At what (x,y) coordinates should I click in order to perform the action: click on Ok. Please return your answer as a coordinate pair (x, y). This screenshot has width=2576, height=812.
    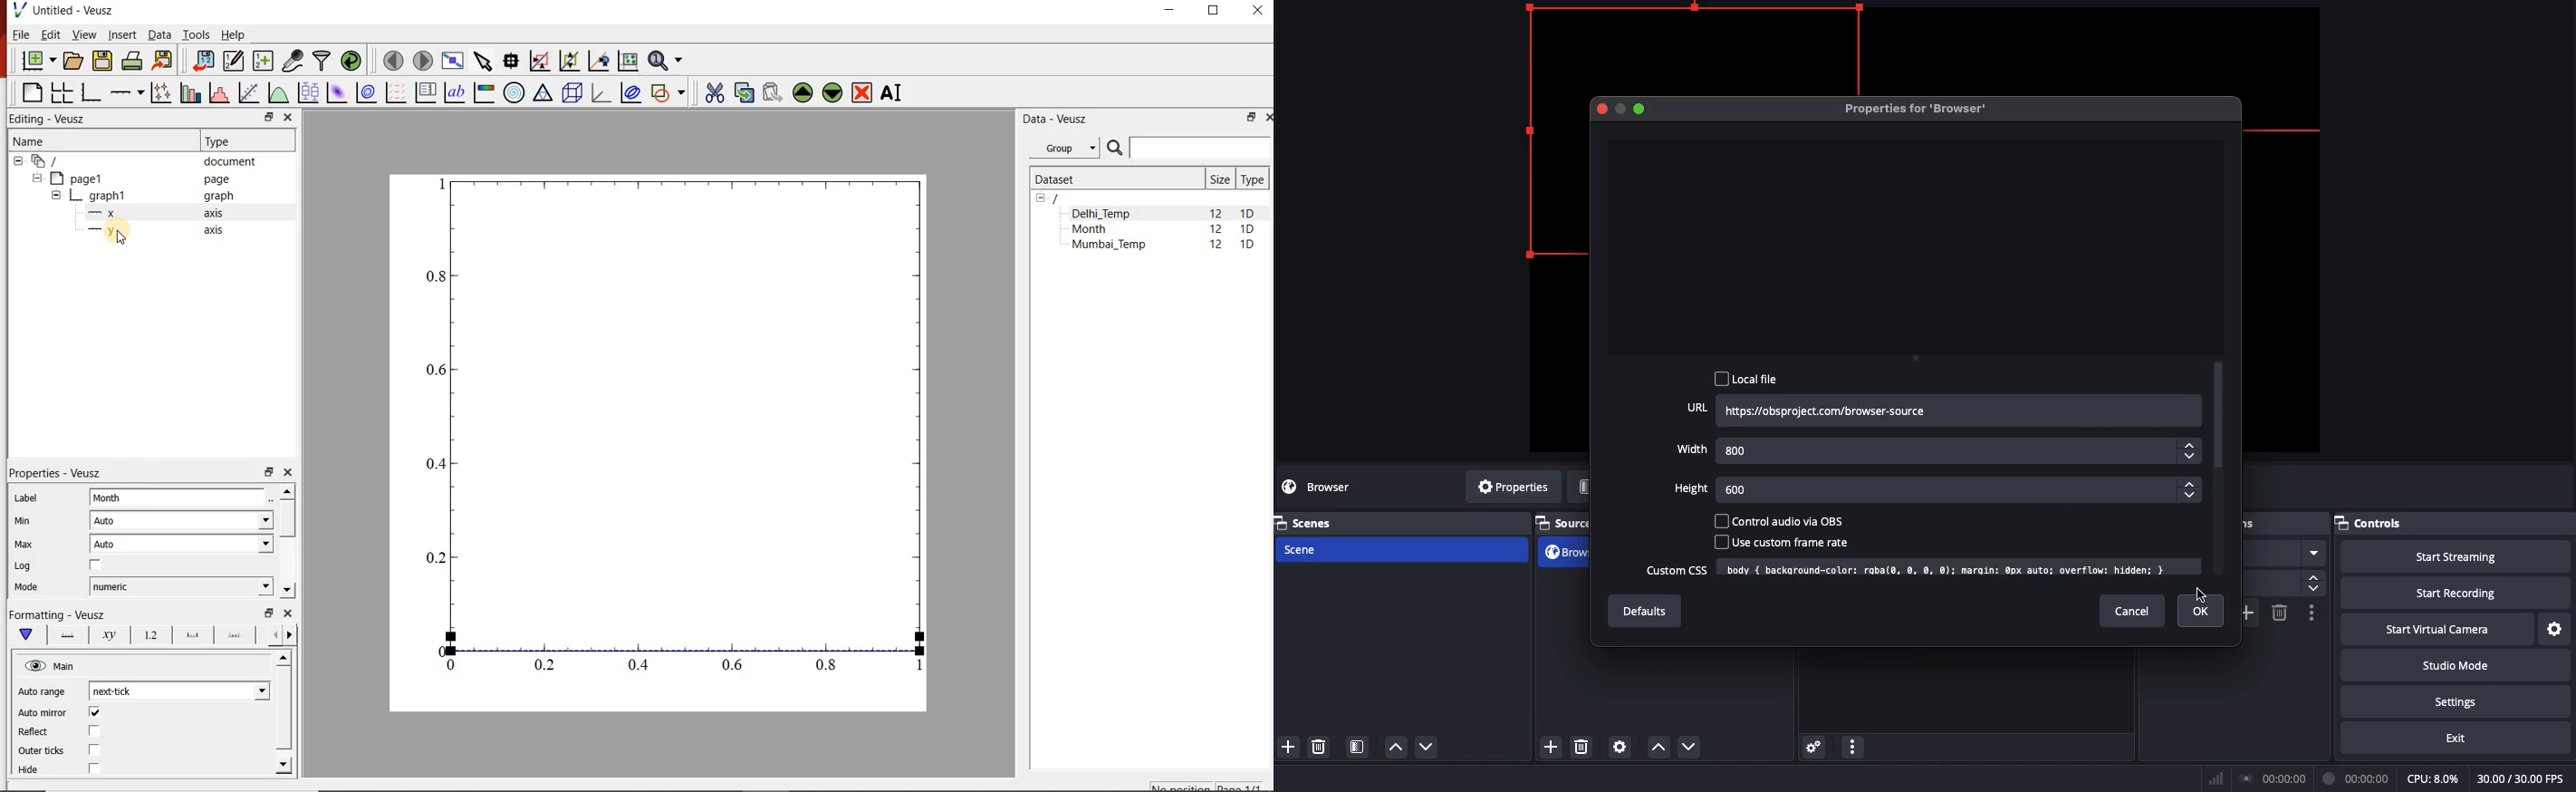
    Looking at the image, I should click on (2202, 612).